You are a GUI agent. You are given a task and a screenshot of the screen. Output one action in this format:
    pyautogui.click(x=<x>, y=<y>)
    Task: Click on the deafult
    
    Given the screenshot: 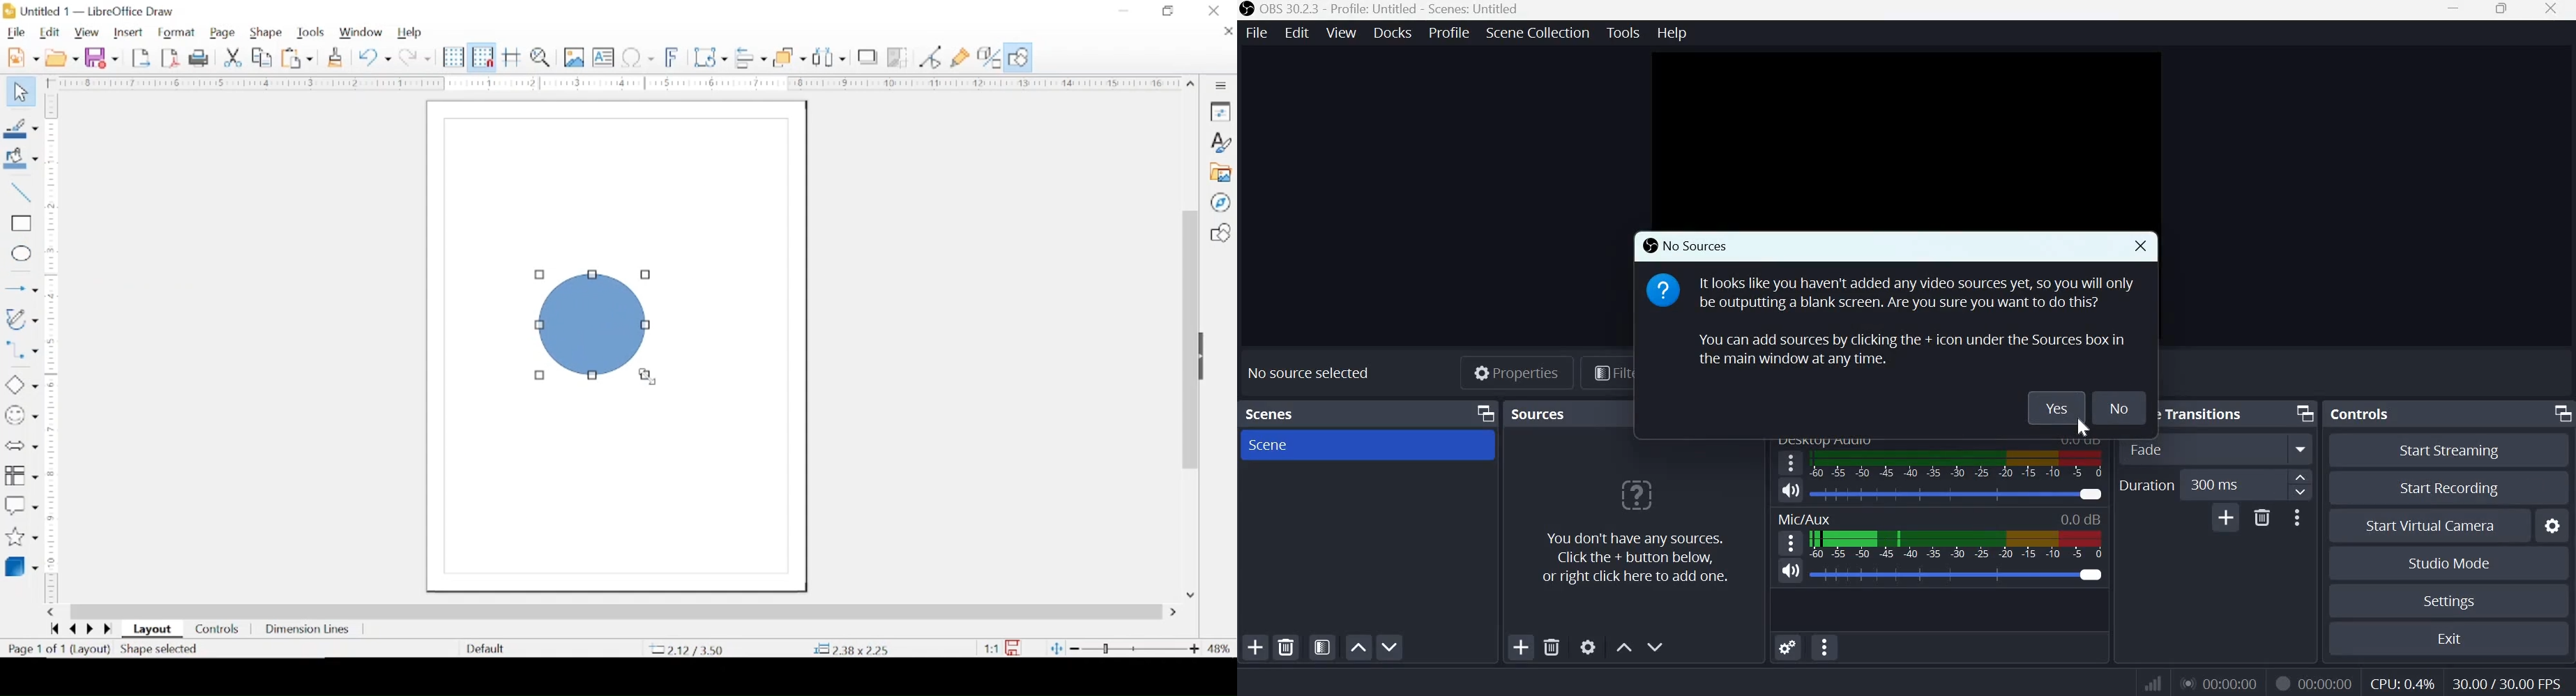 What is the action you would take?
    pyautogui.click(x=483, y=649)
    